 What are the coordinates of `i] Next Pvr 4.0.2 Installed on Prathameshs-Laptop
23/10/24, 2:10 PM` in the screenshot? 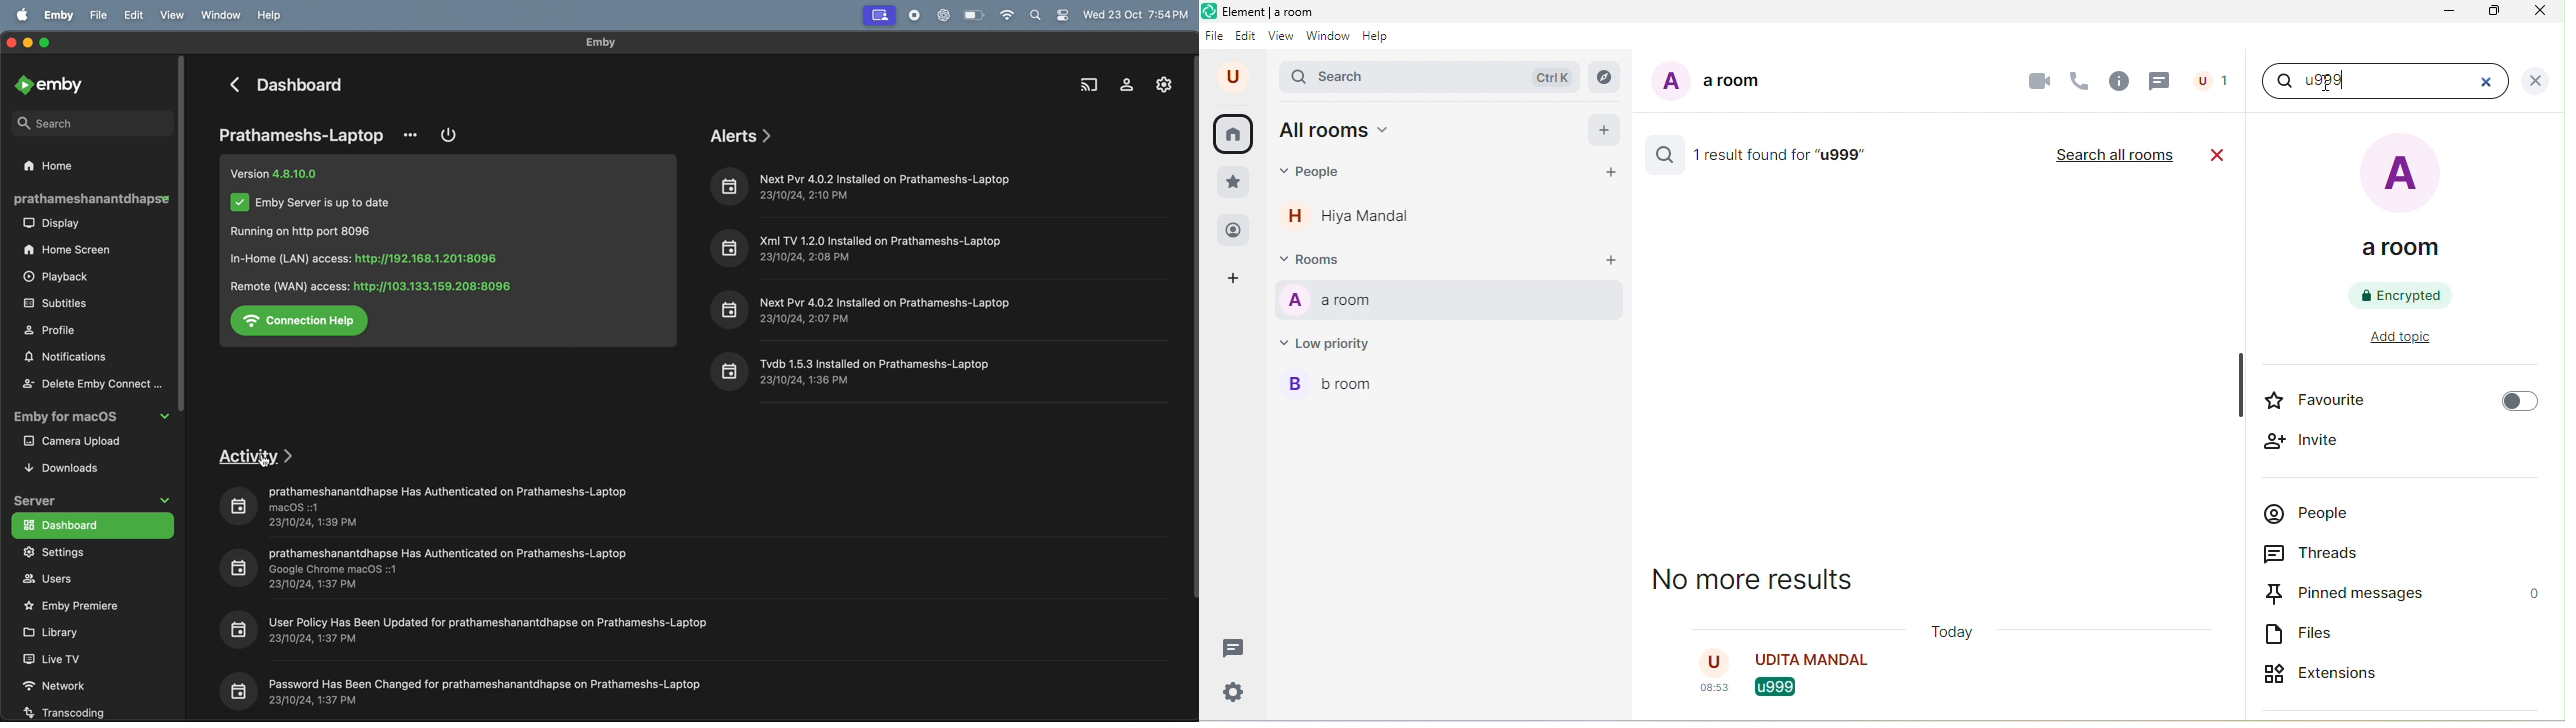 It's located at (868, 185).